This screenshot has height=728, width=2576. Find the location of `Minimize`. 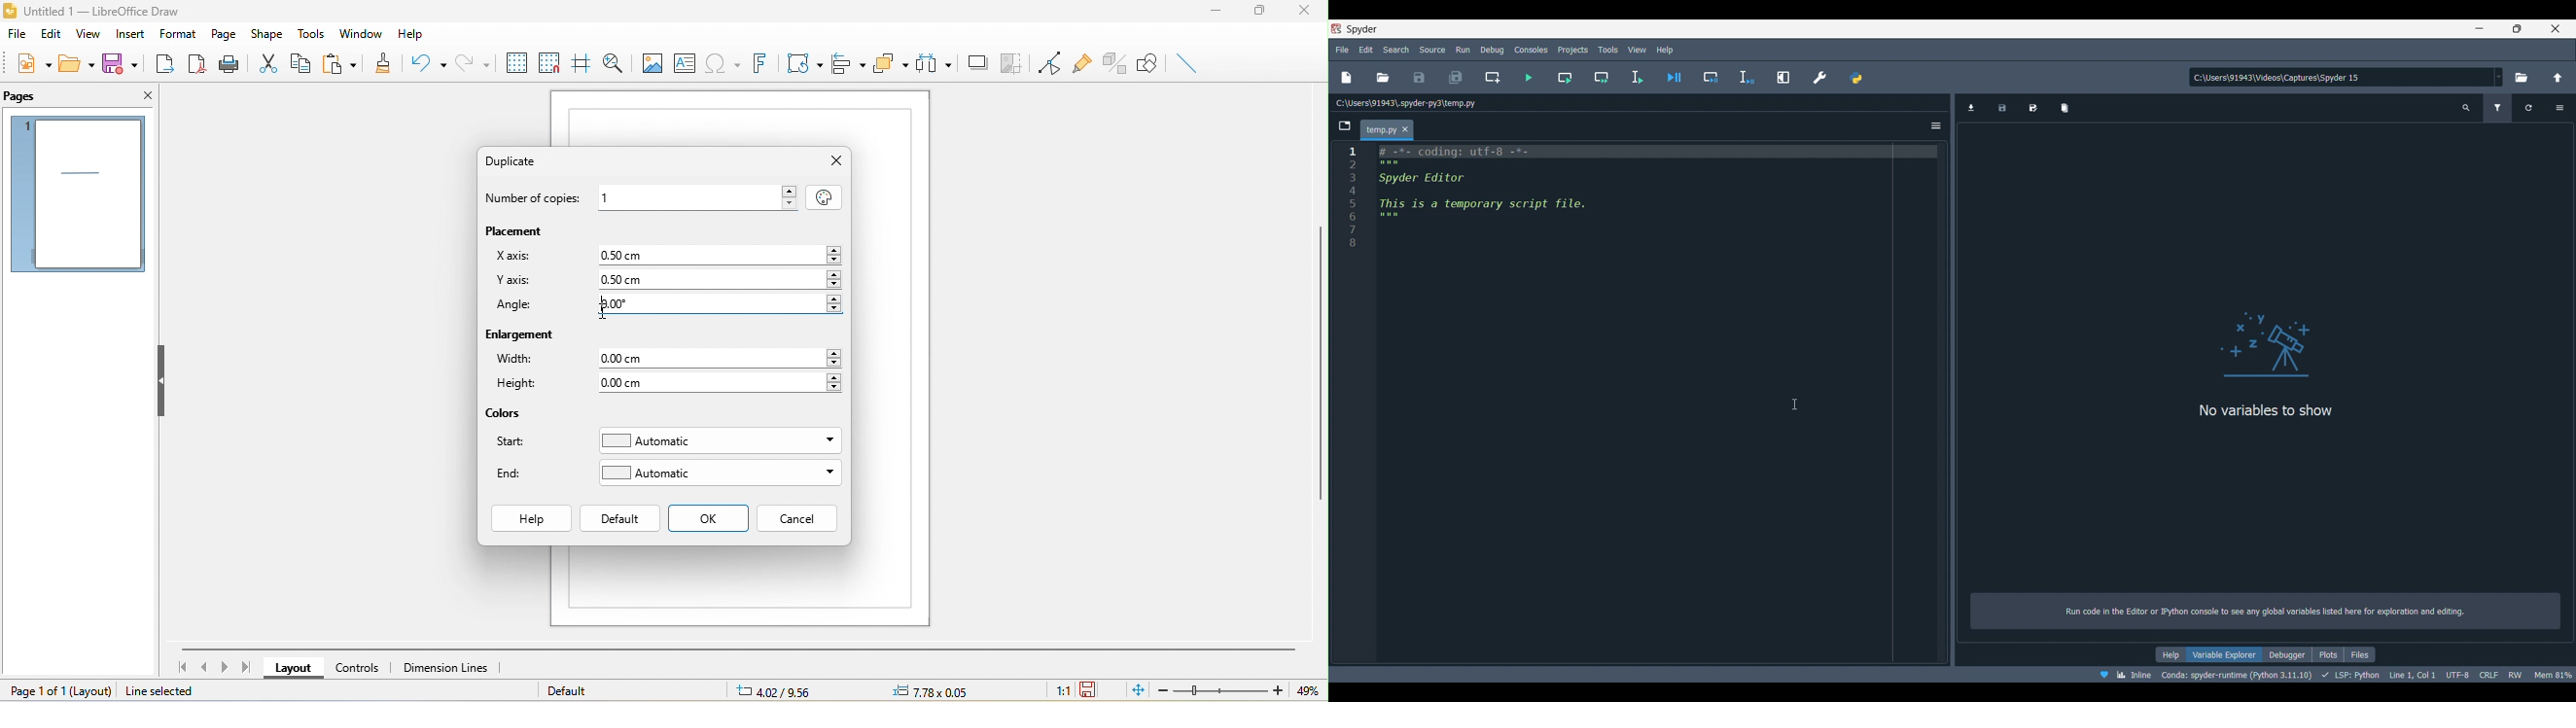

Minimize is located at coordinates (2480, 28).